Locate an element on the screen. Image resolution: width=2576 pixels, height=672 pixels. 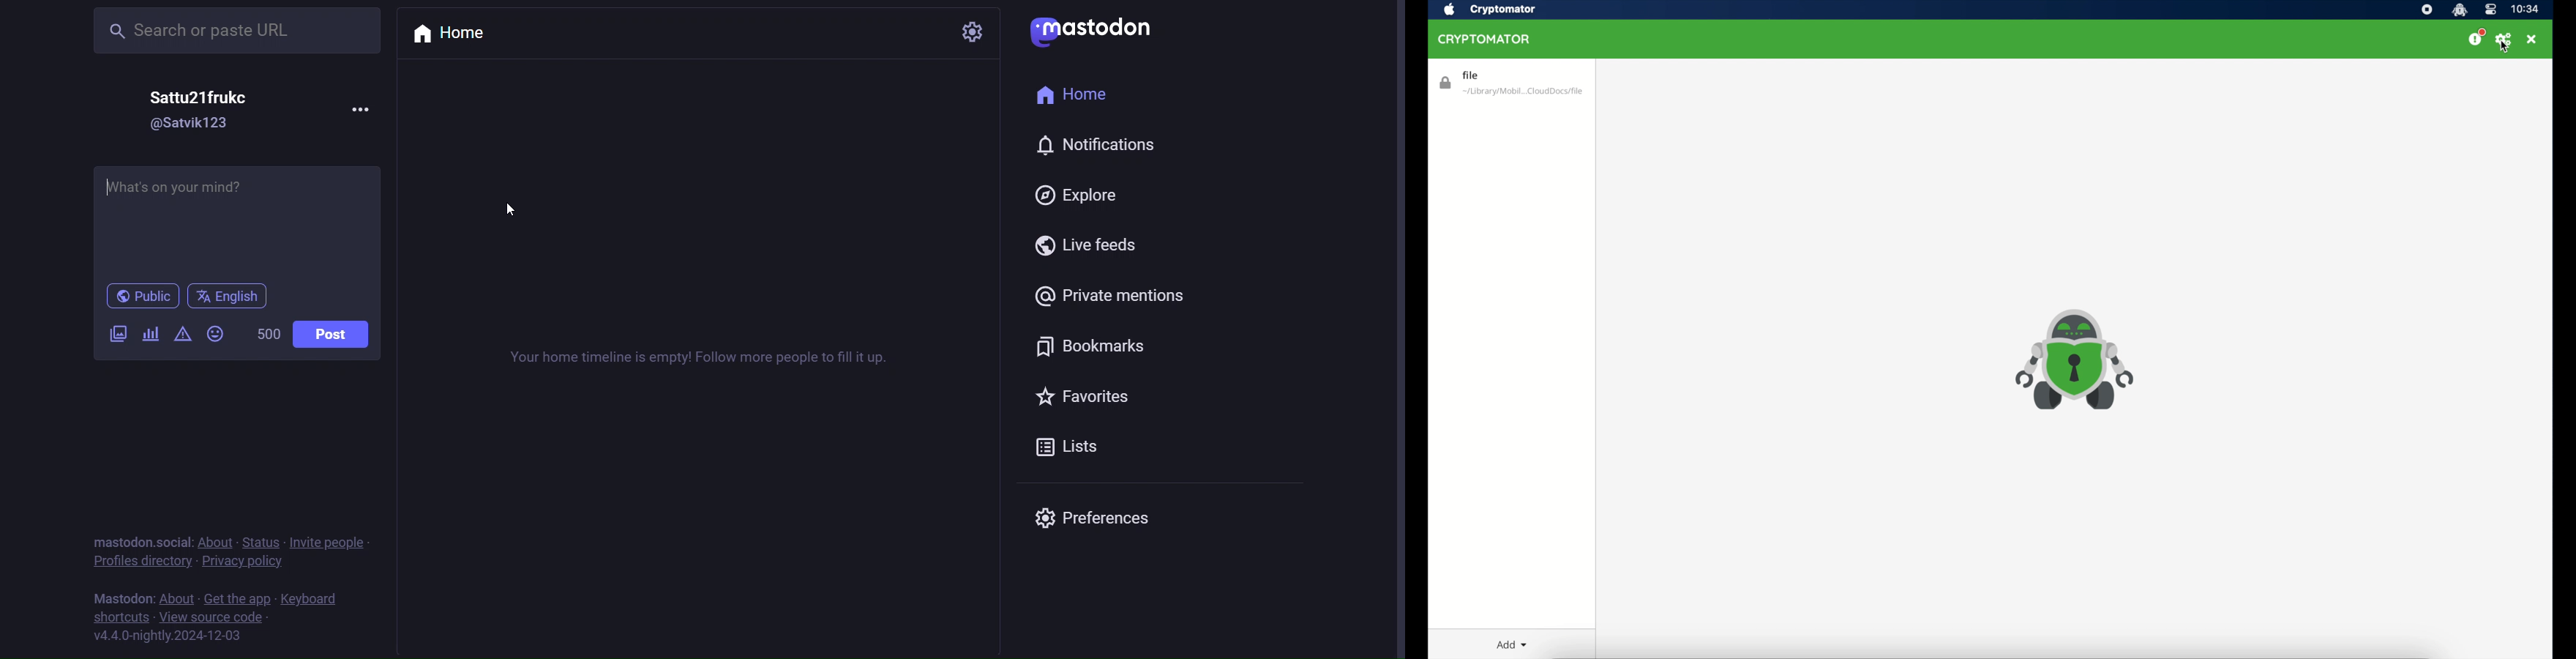
public is located at coordinates (141, 296).